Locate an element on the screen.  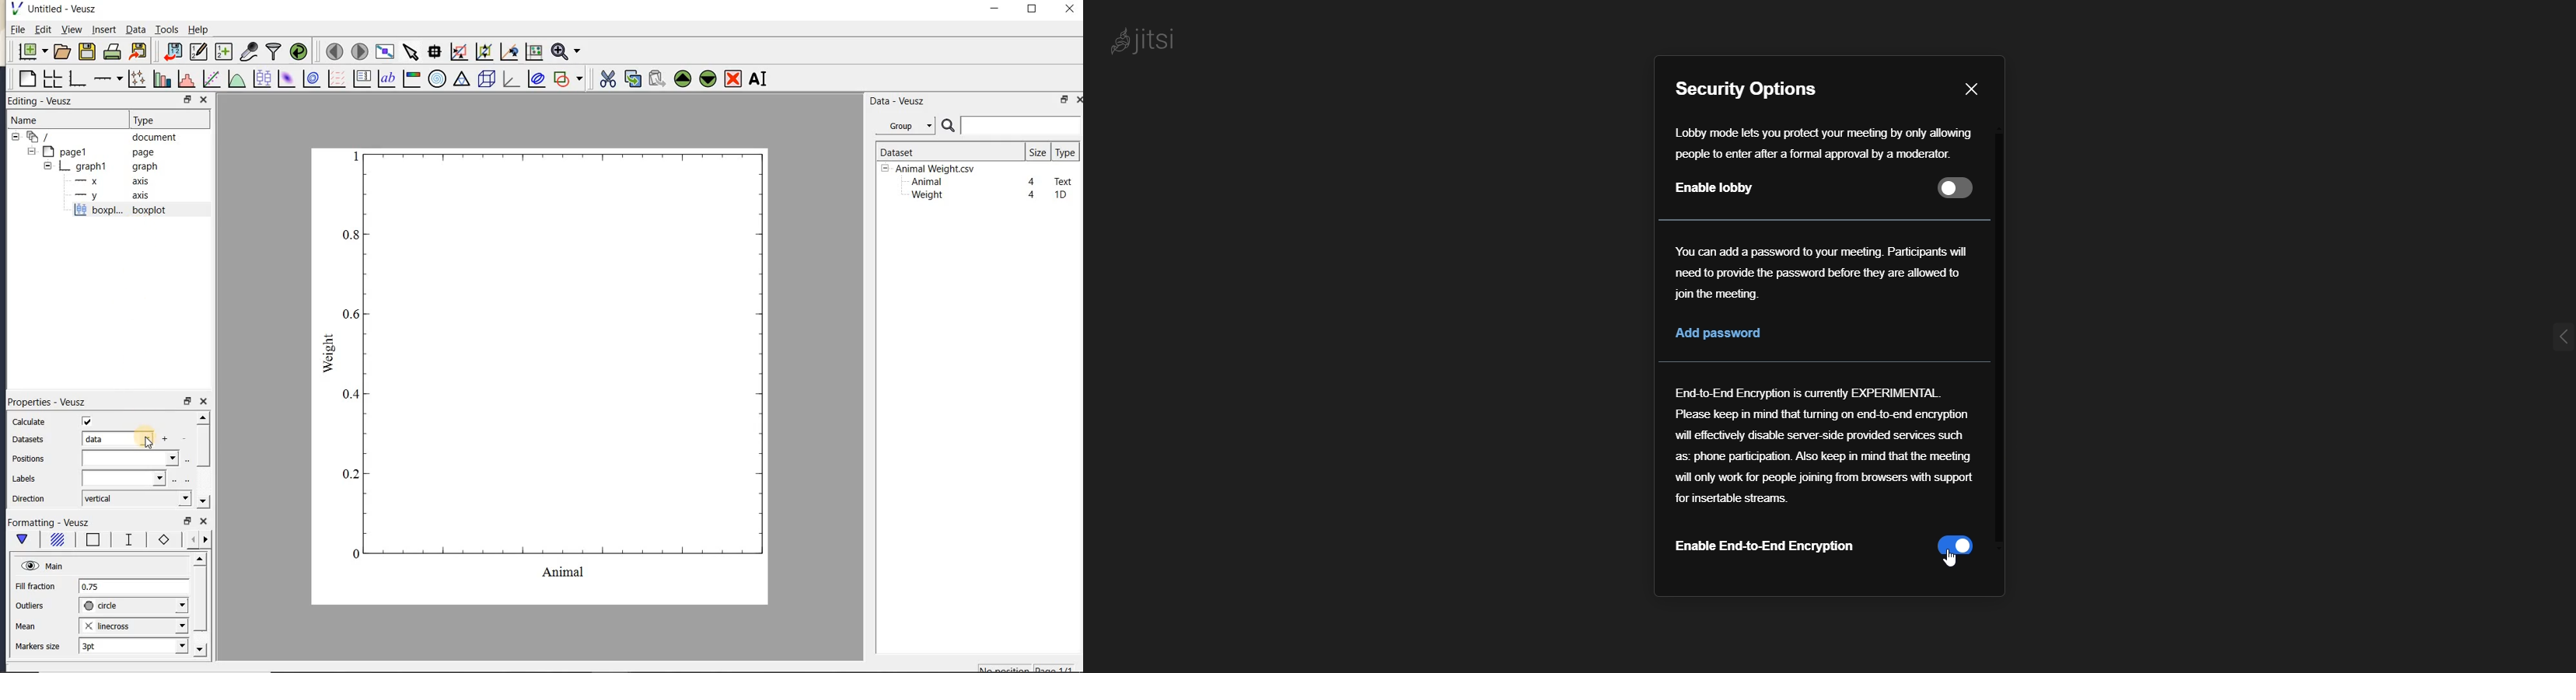
import data into Veusz is located at coordinates (173, 52).